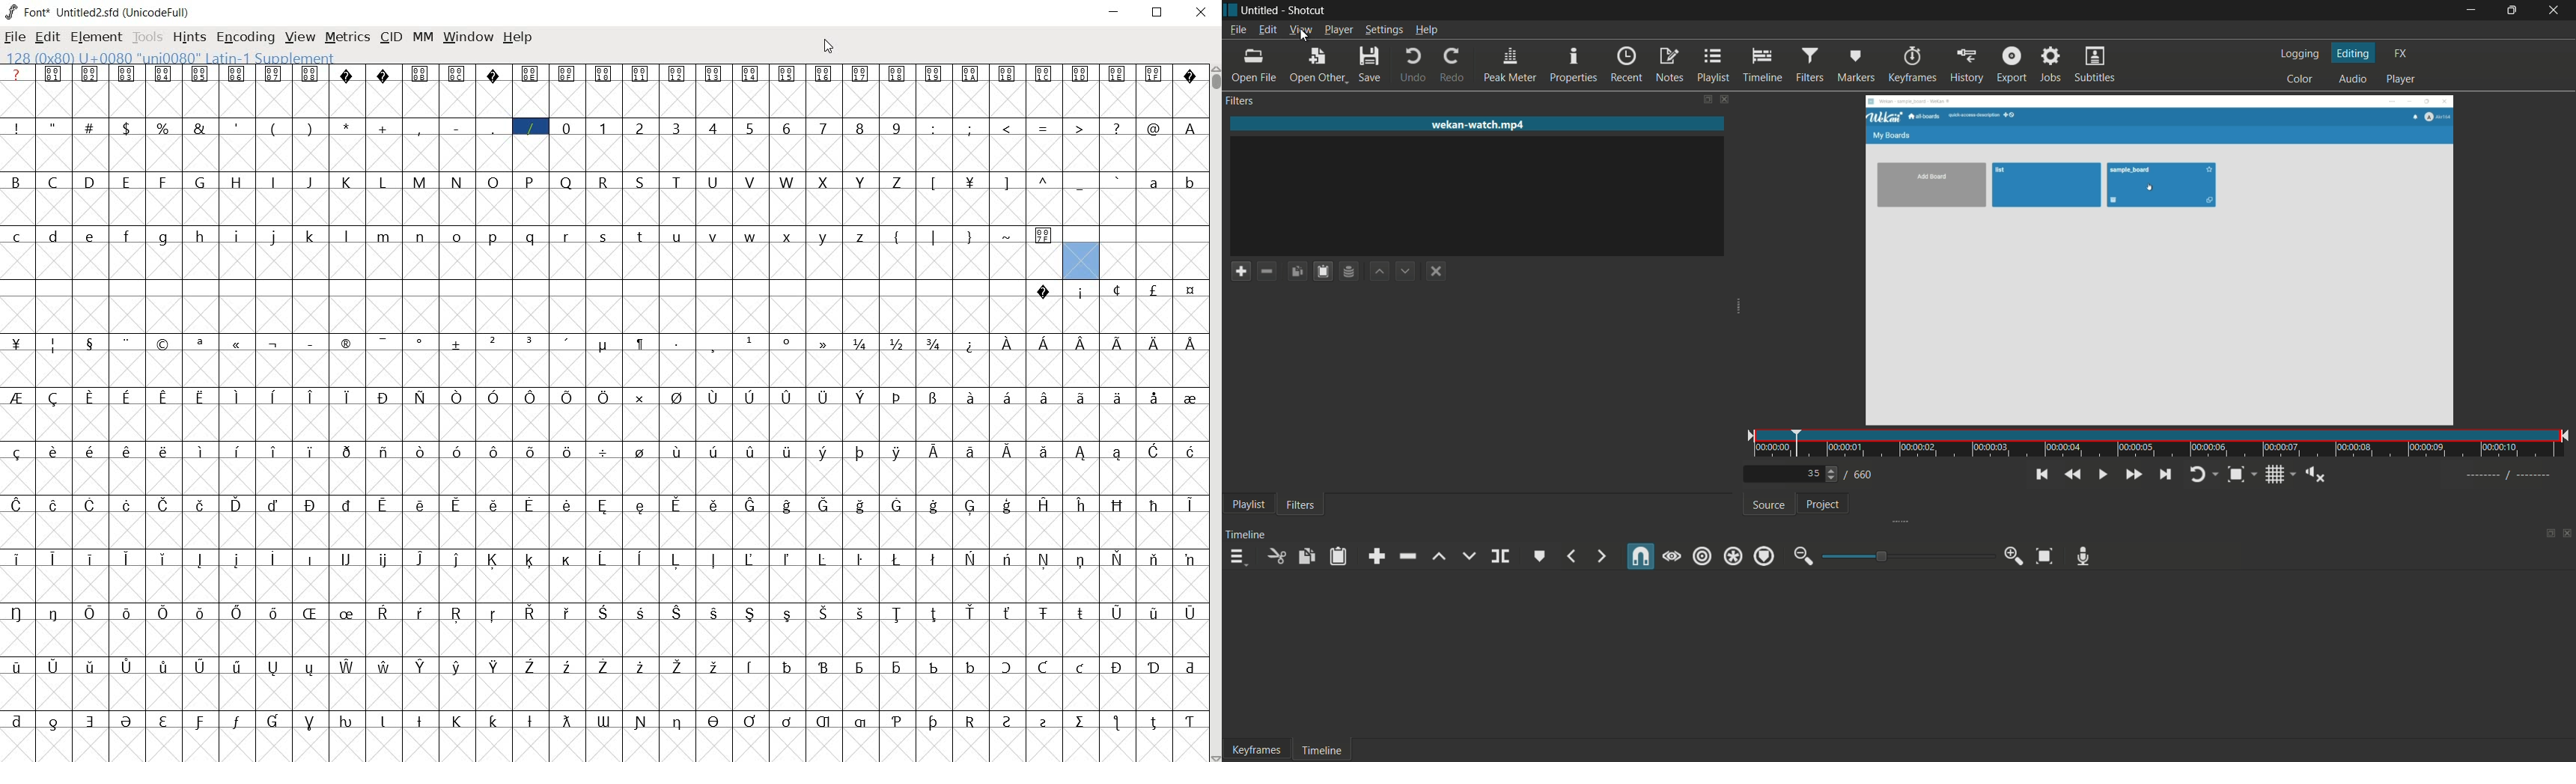 The height and width of the screenshot is (784, 2576). I want to click on glyph, so click(934, 183).